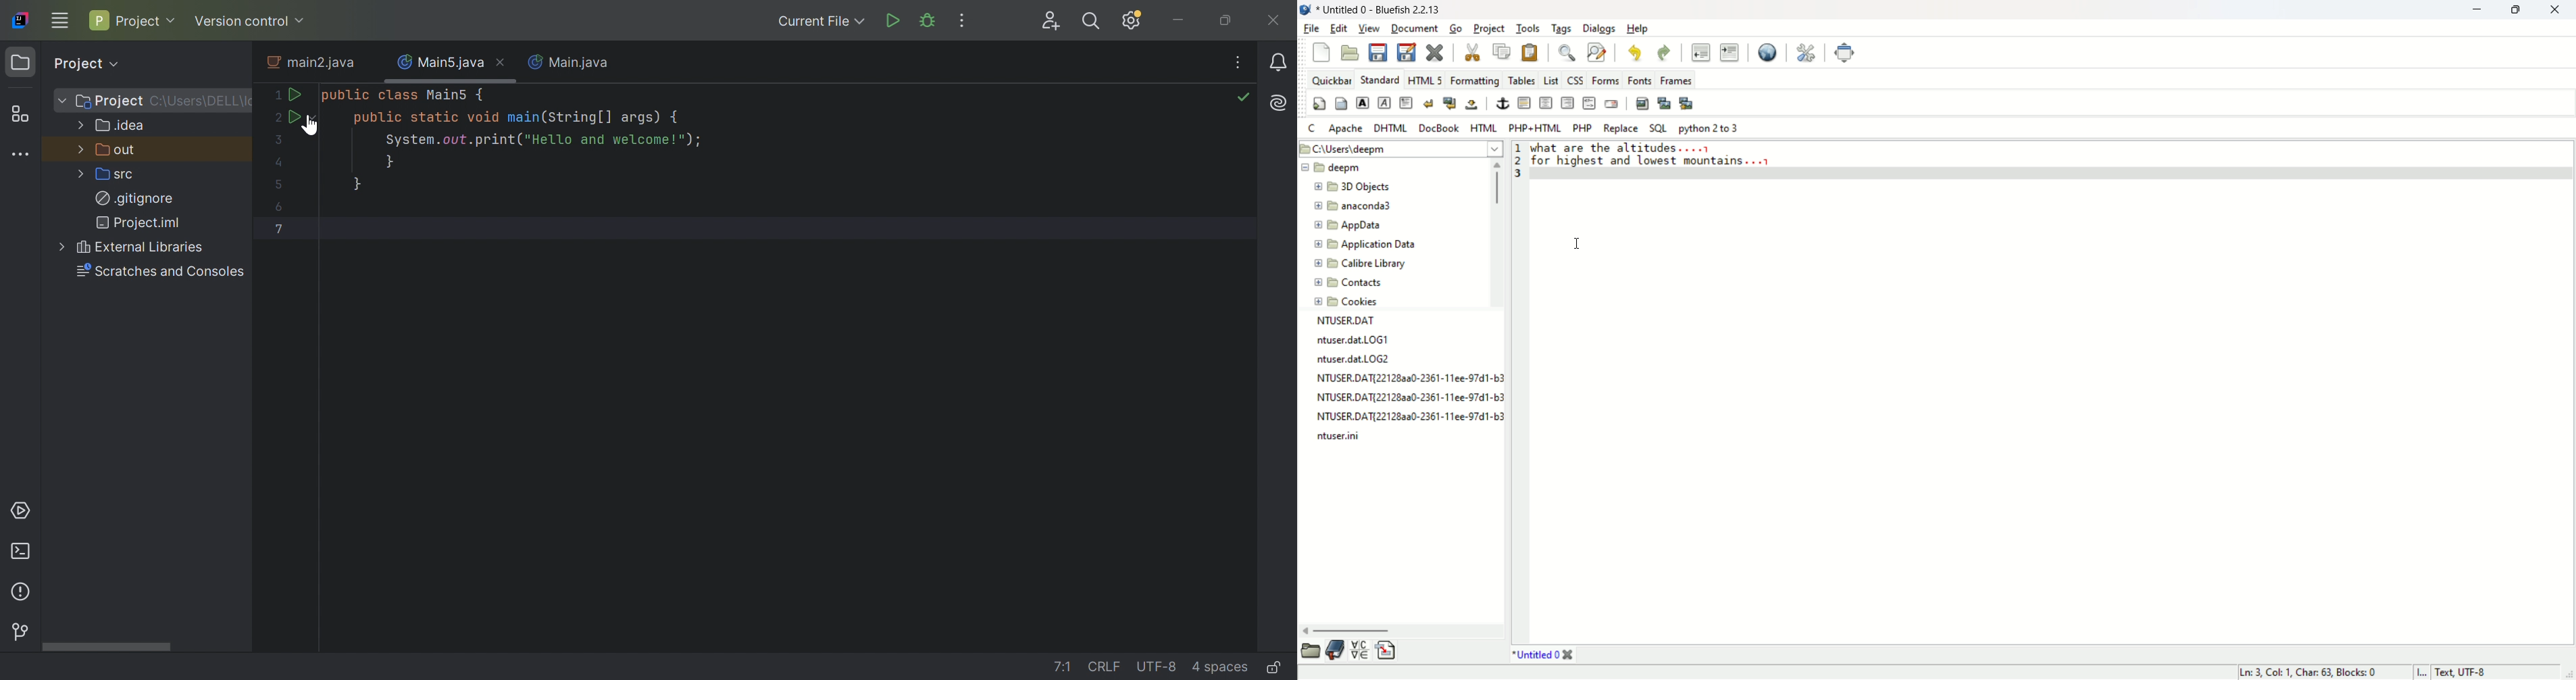 The image size is (2576, 700). What do you see at coordinates (1551, 77) in the screenshot?
I see `list` at bounding box center [1551, 77].